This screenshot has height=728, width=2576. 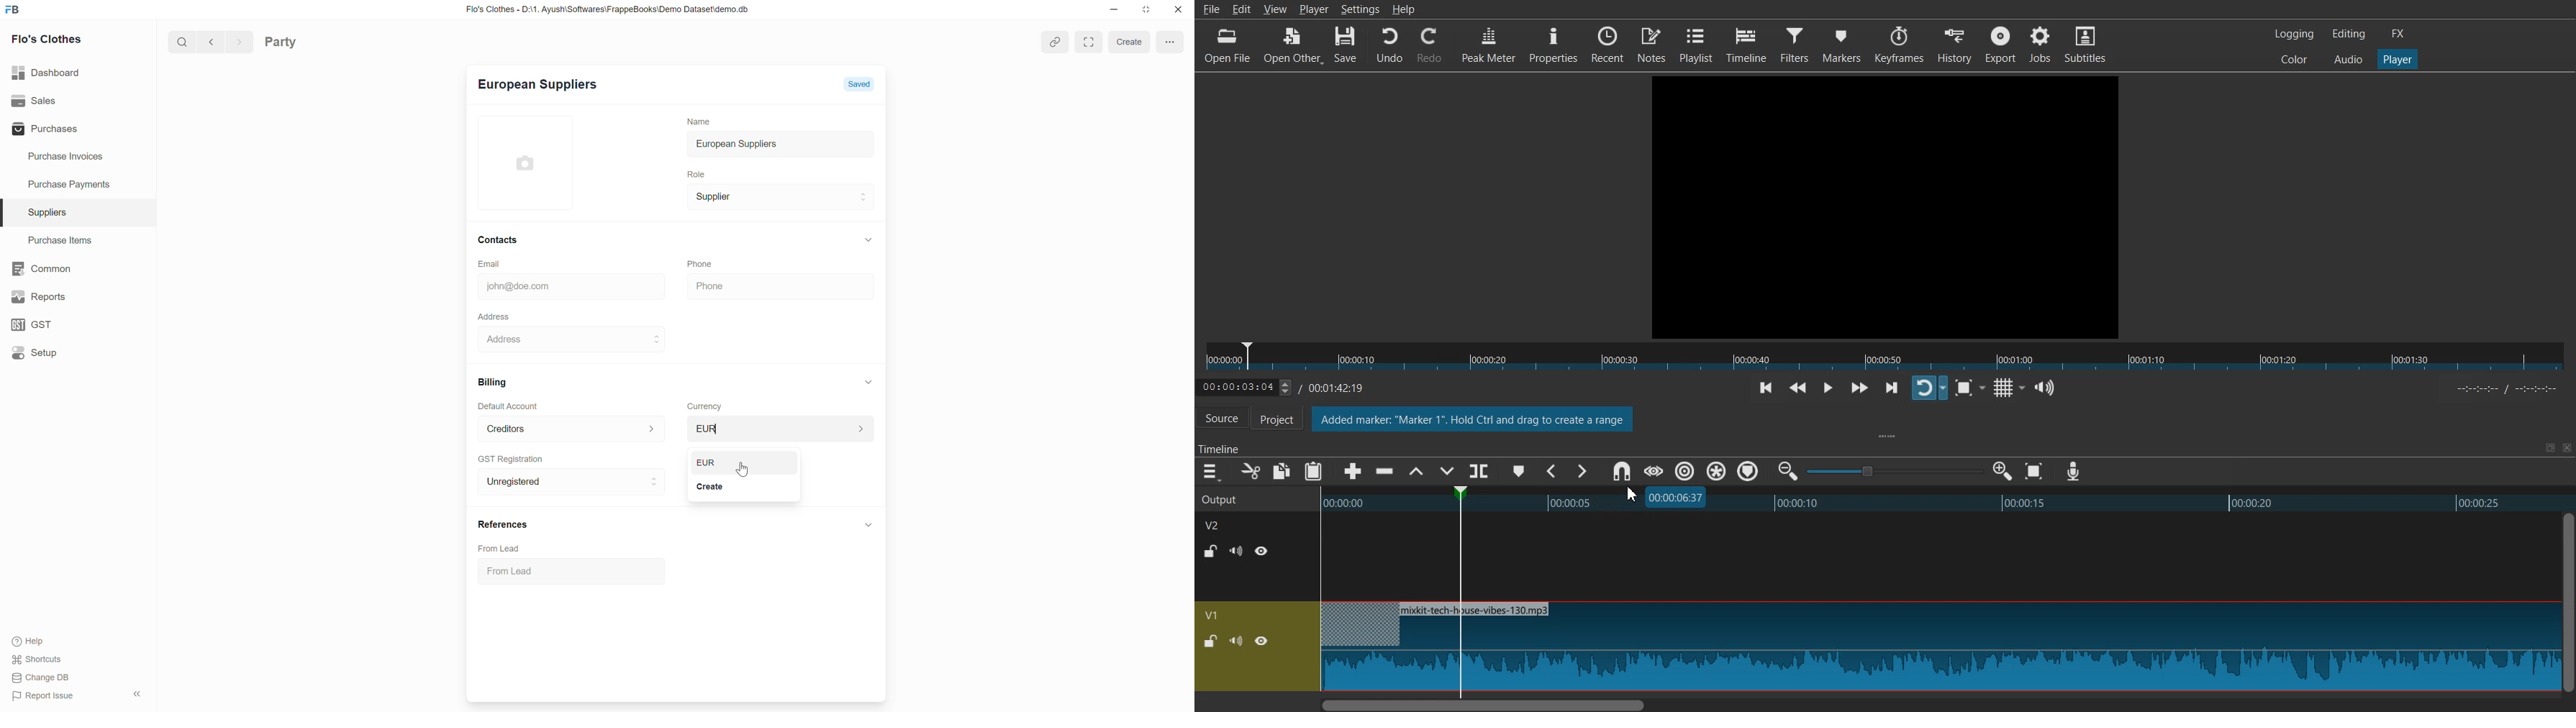 I want to click on V1, so click(x=1214, y=615).